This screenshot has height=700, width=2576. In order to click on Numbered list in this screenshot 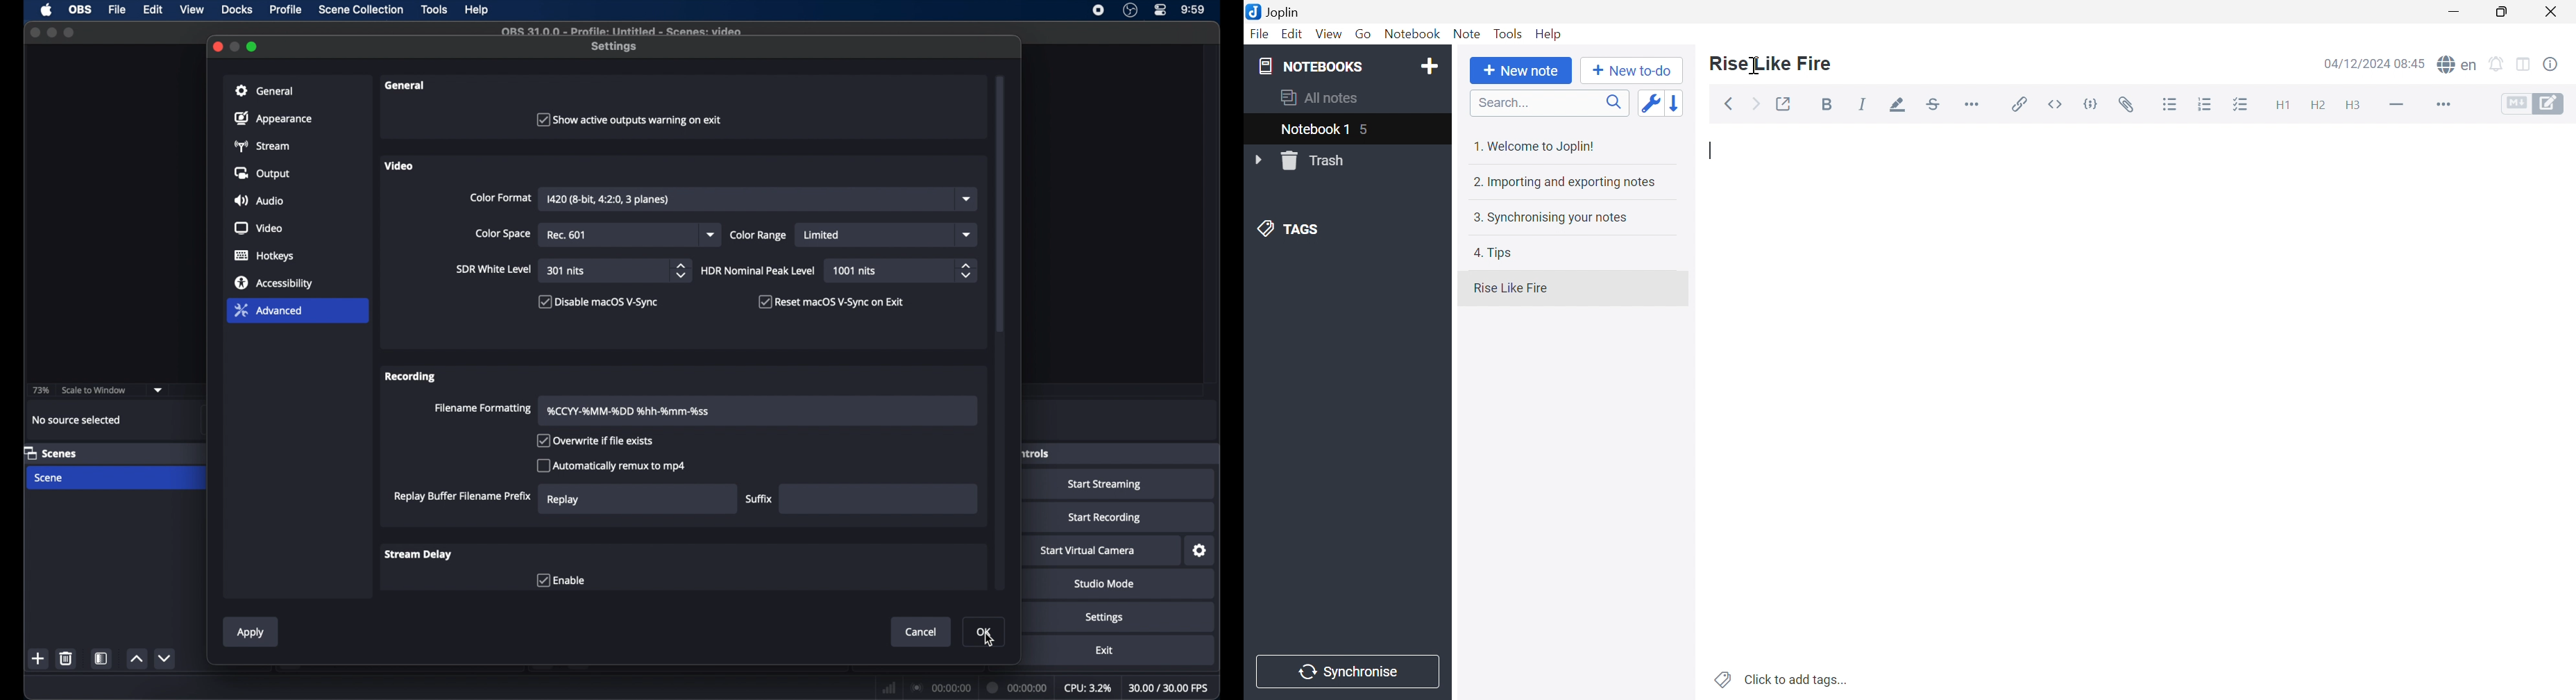, I will do `click(2205, 104)`.